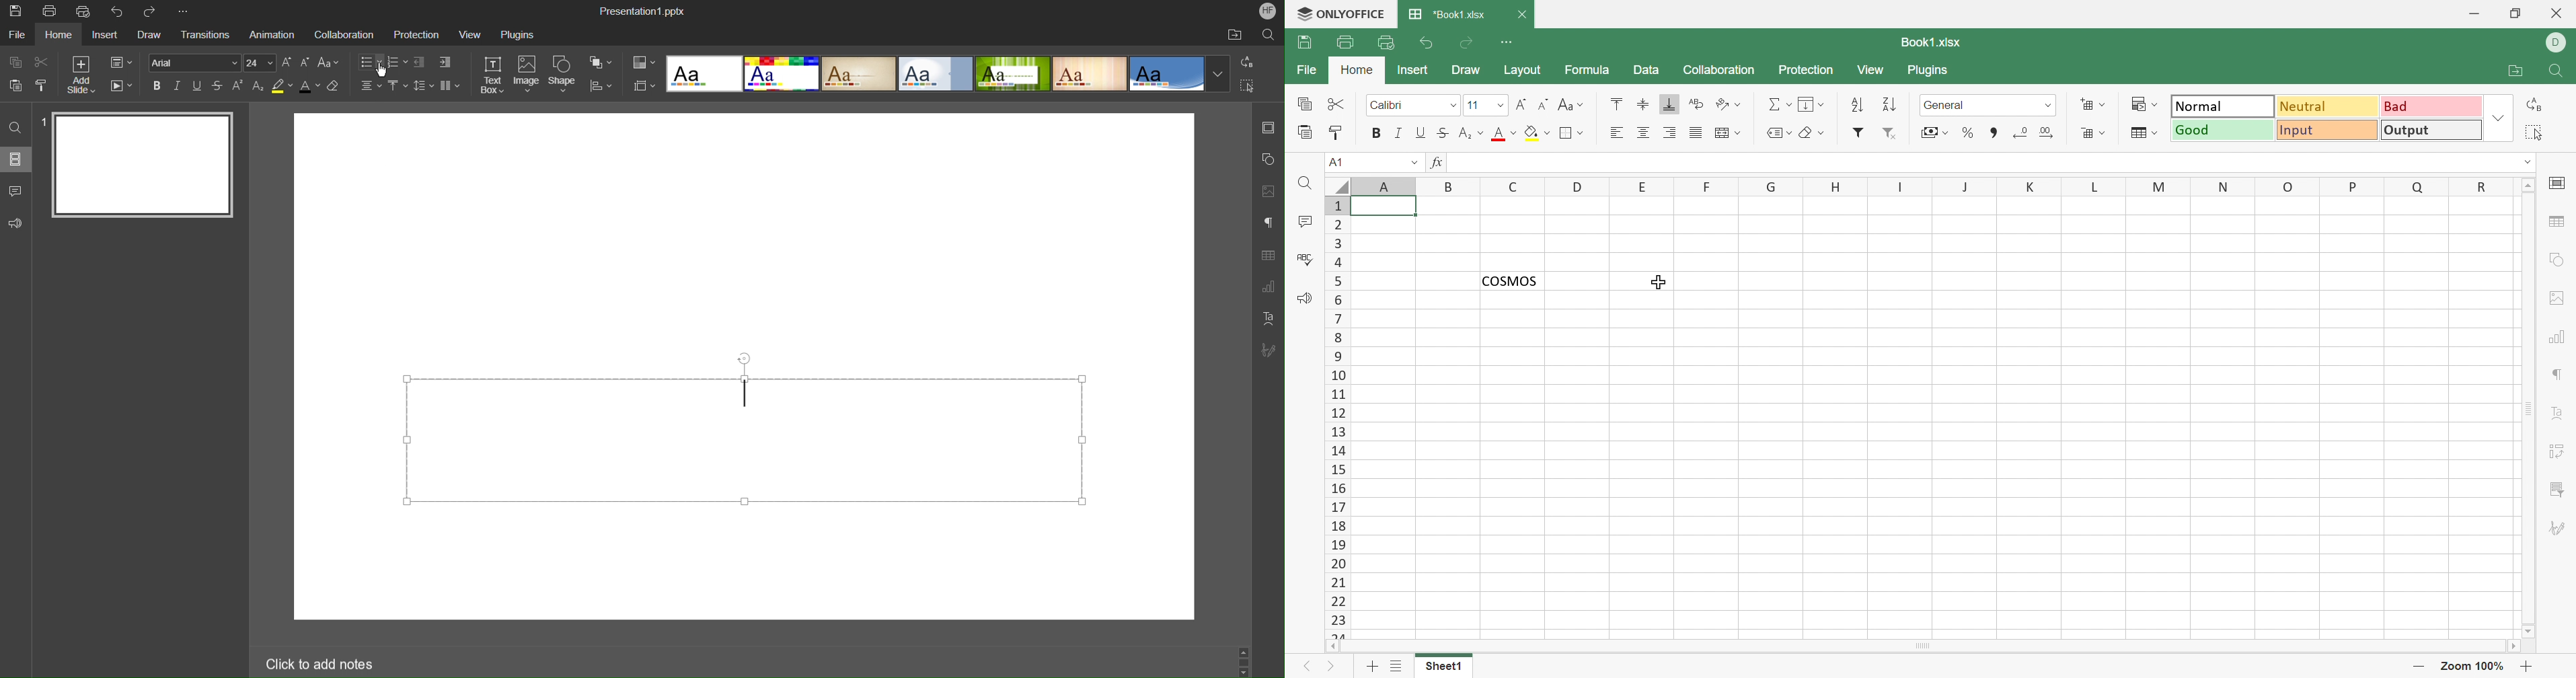 Image resolution: width=2576 pixels, height=700 pixels. I want to click on Drop down, so click(1502, 104).